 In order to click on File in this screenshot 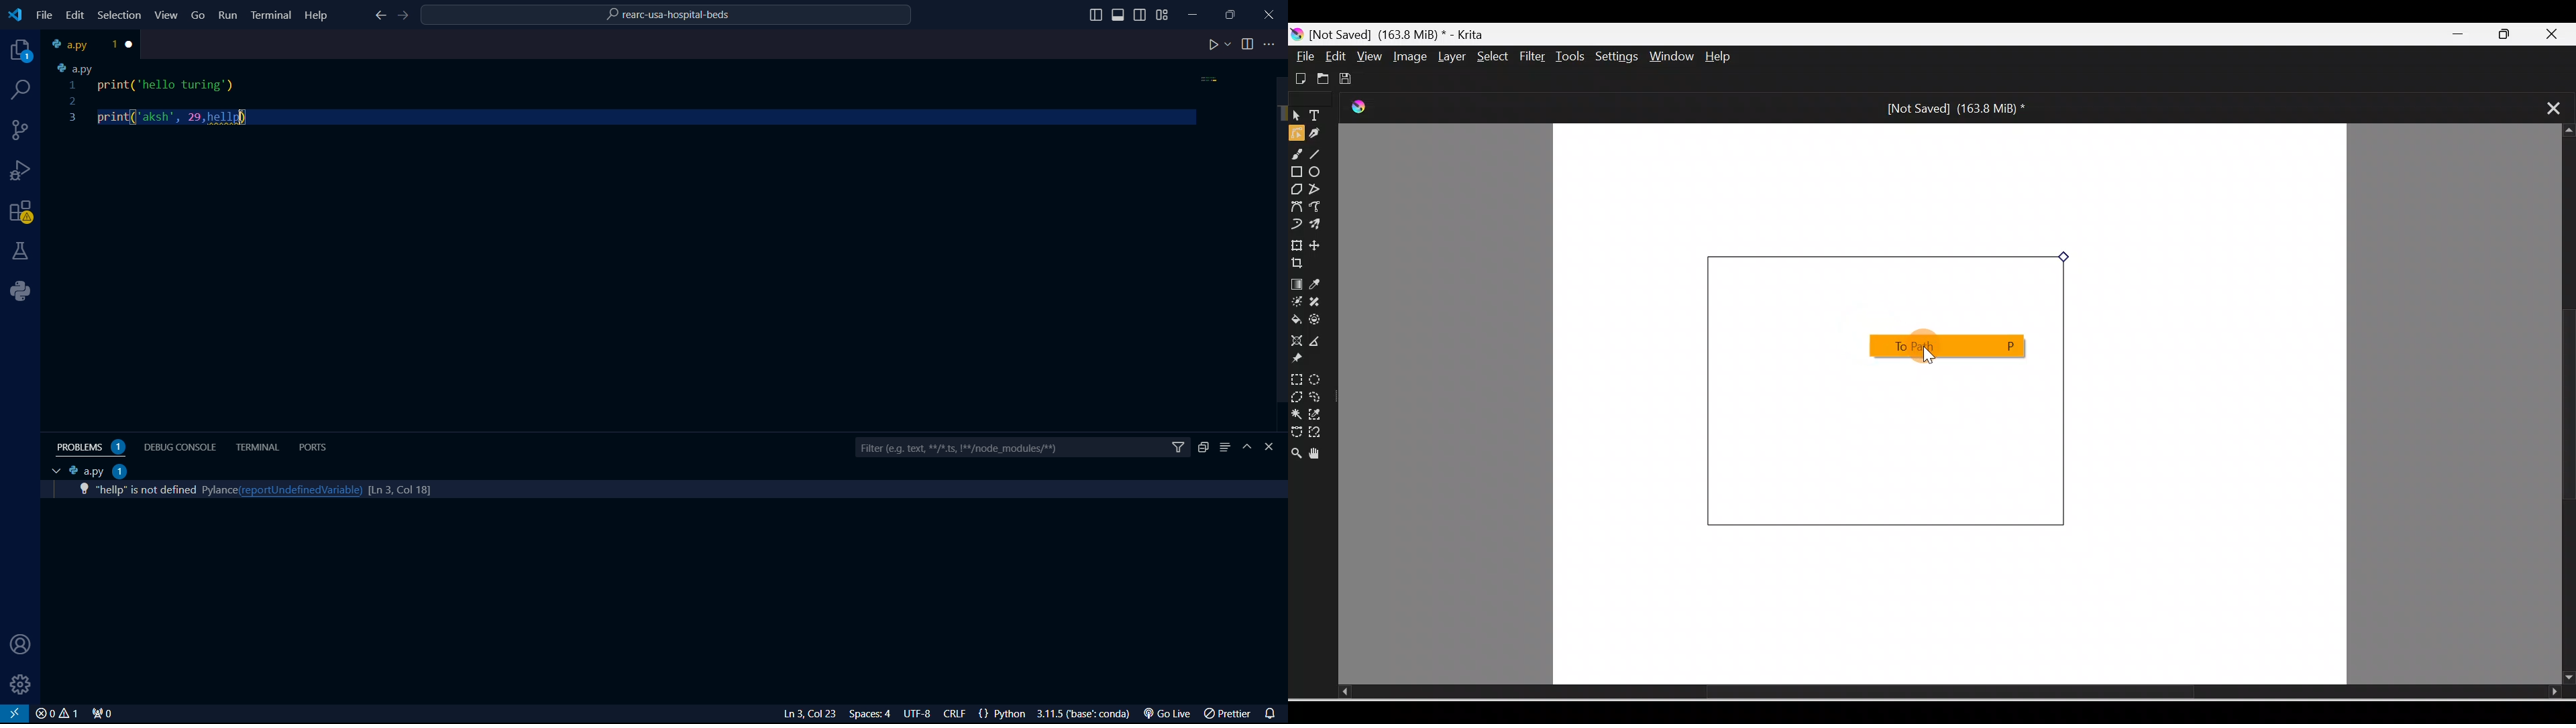, I will do `click(1305, 56)`.